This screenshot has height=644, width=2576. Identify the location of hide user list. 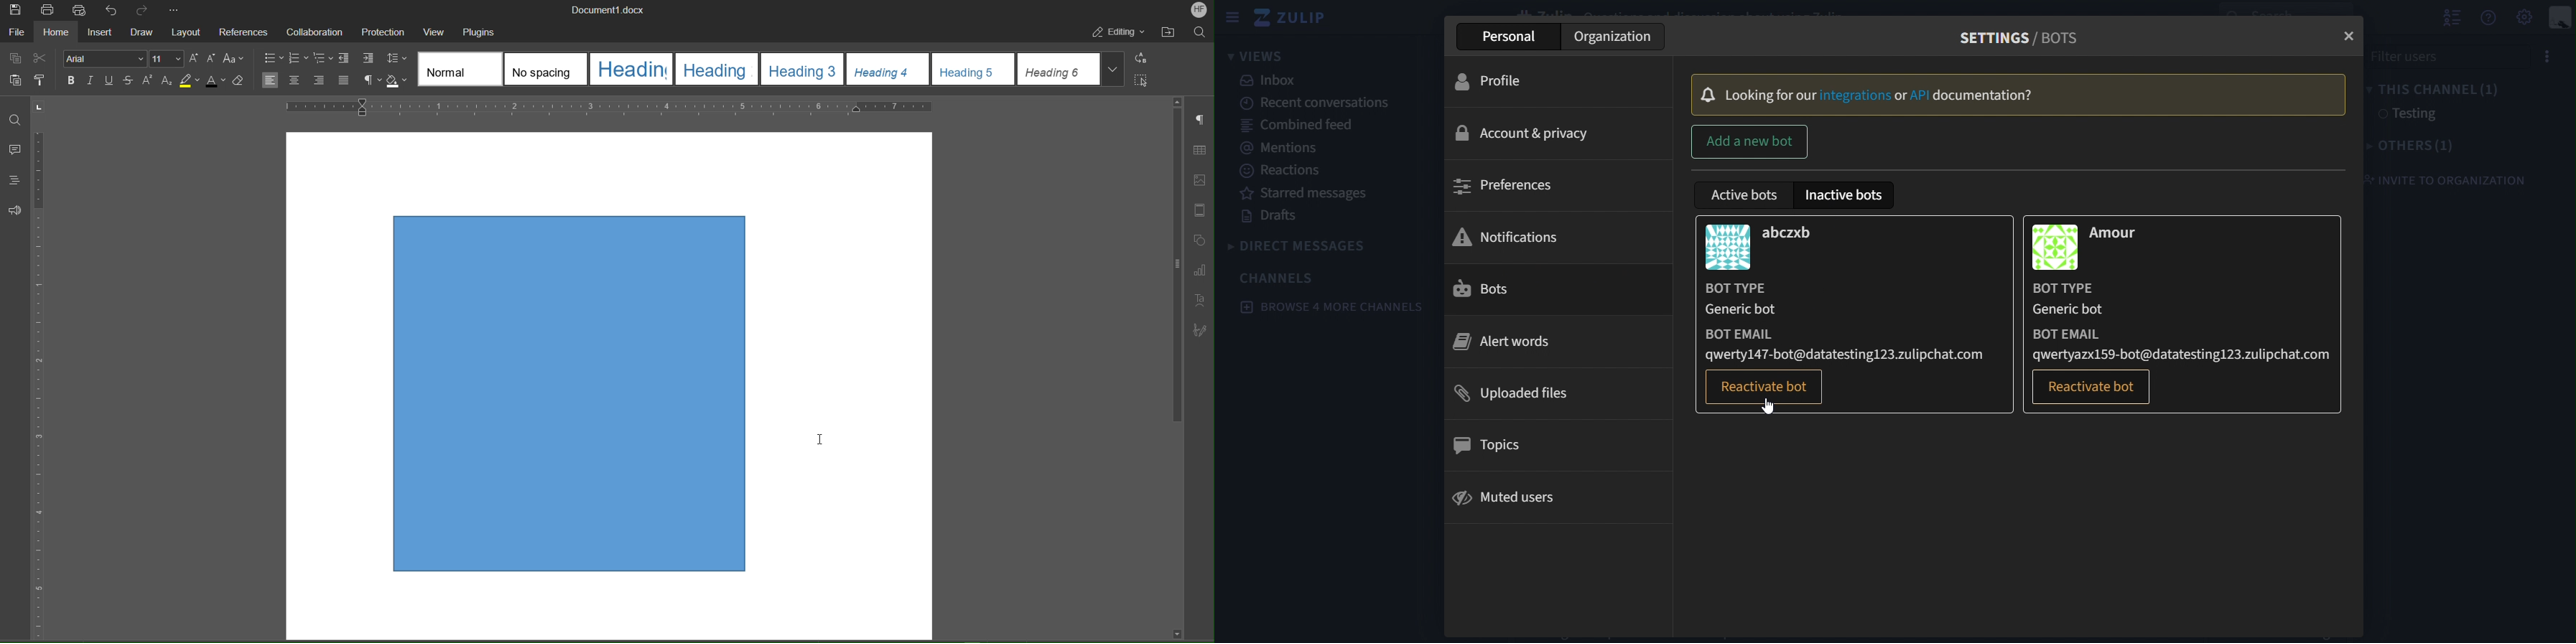
(2452, 16).